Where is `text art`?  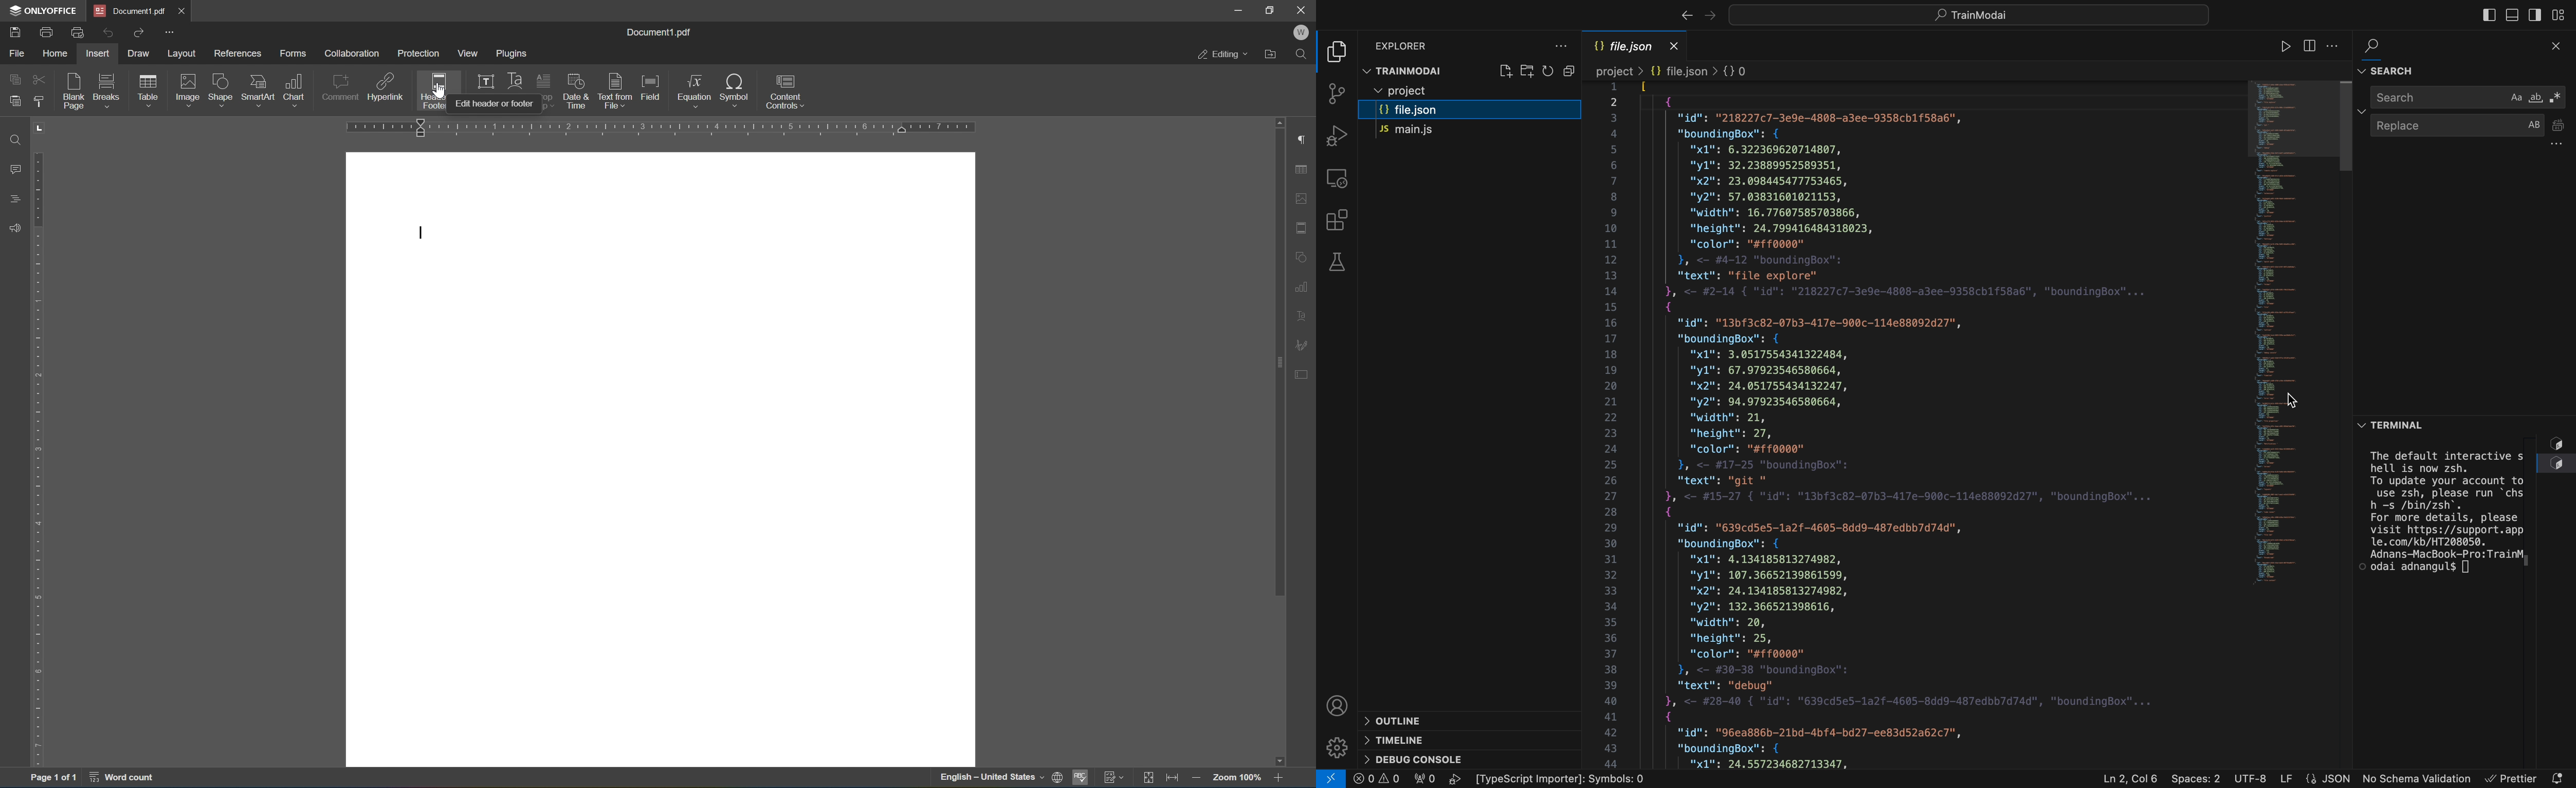
text art is located at coordinates (514, 79).